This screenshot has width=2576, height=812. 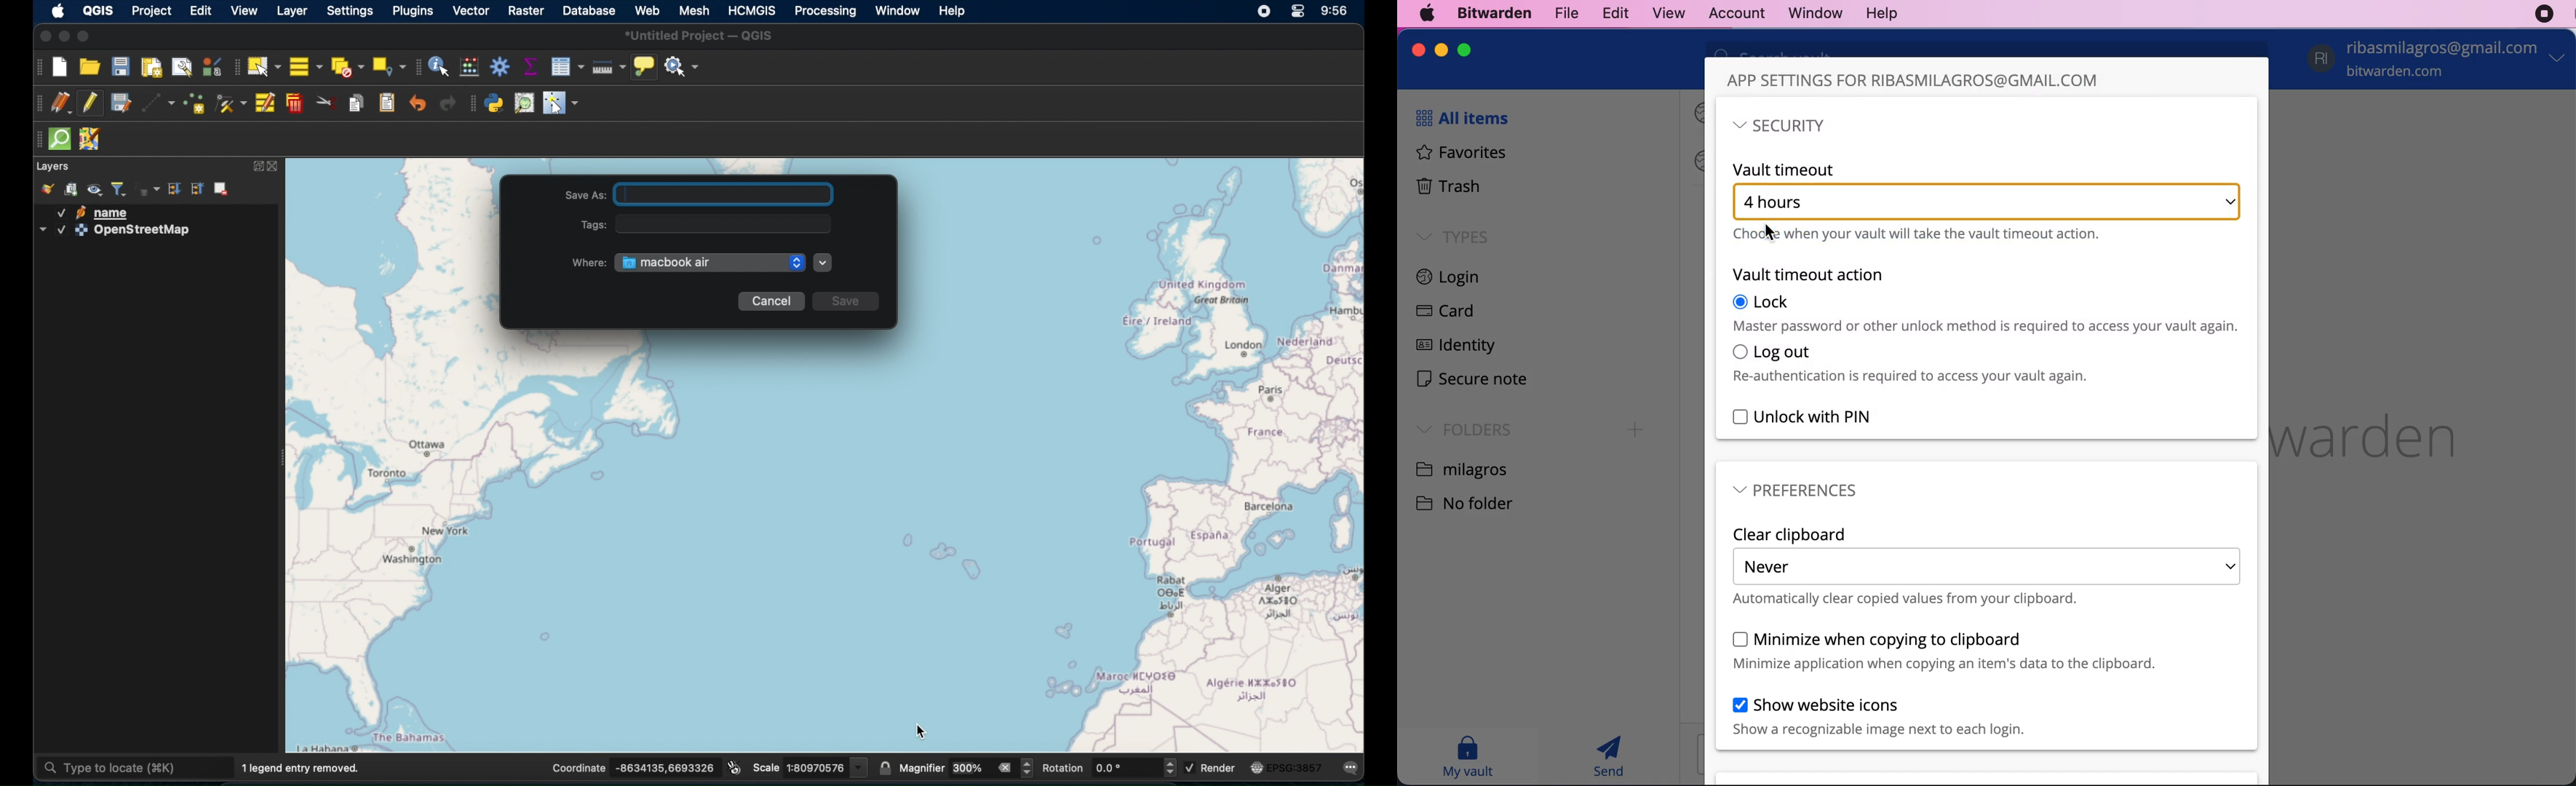 What do you see at coordinates (1796, 490) in the screenshot?
I see `preferences` at bounding box center [1796, 490].